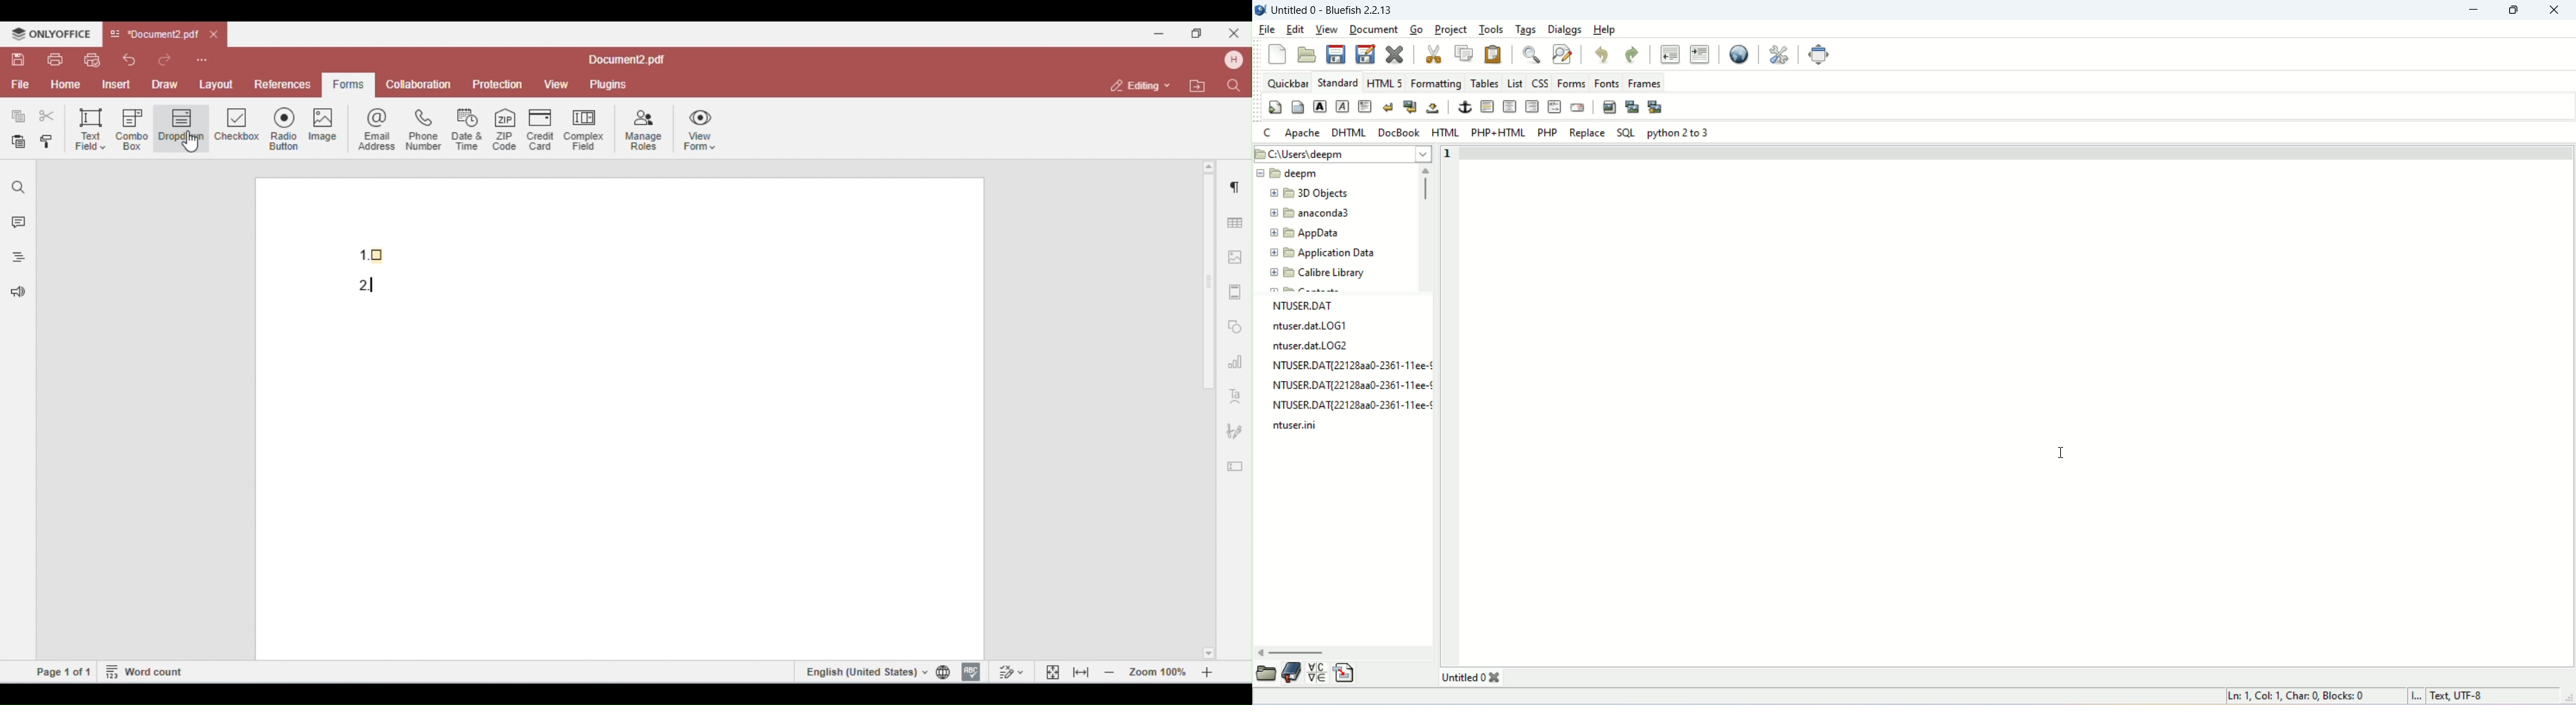  Describe the element at coordinates (1433, 108) in the screenshot. I see `non breaking space` at that location.